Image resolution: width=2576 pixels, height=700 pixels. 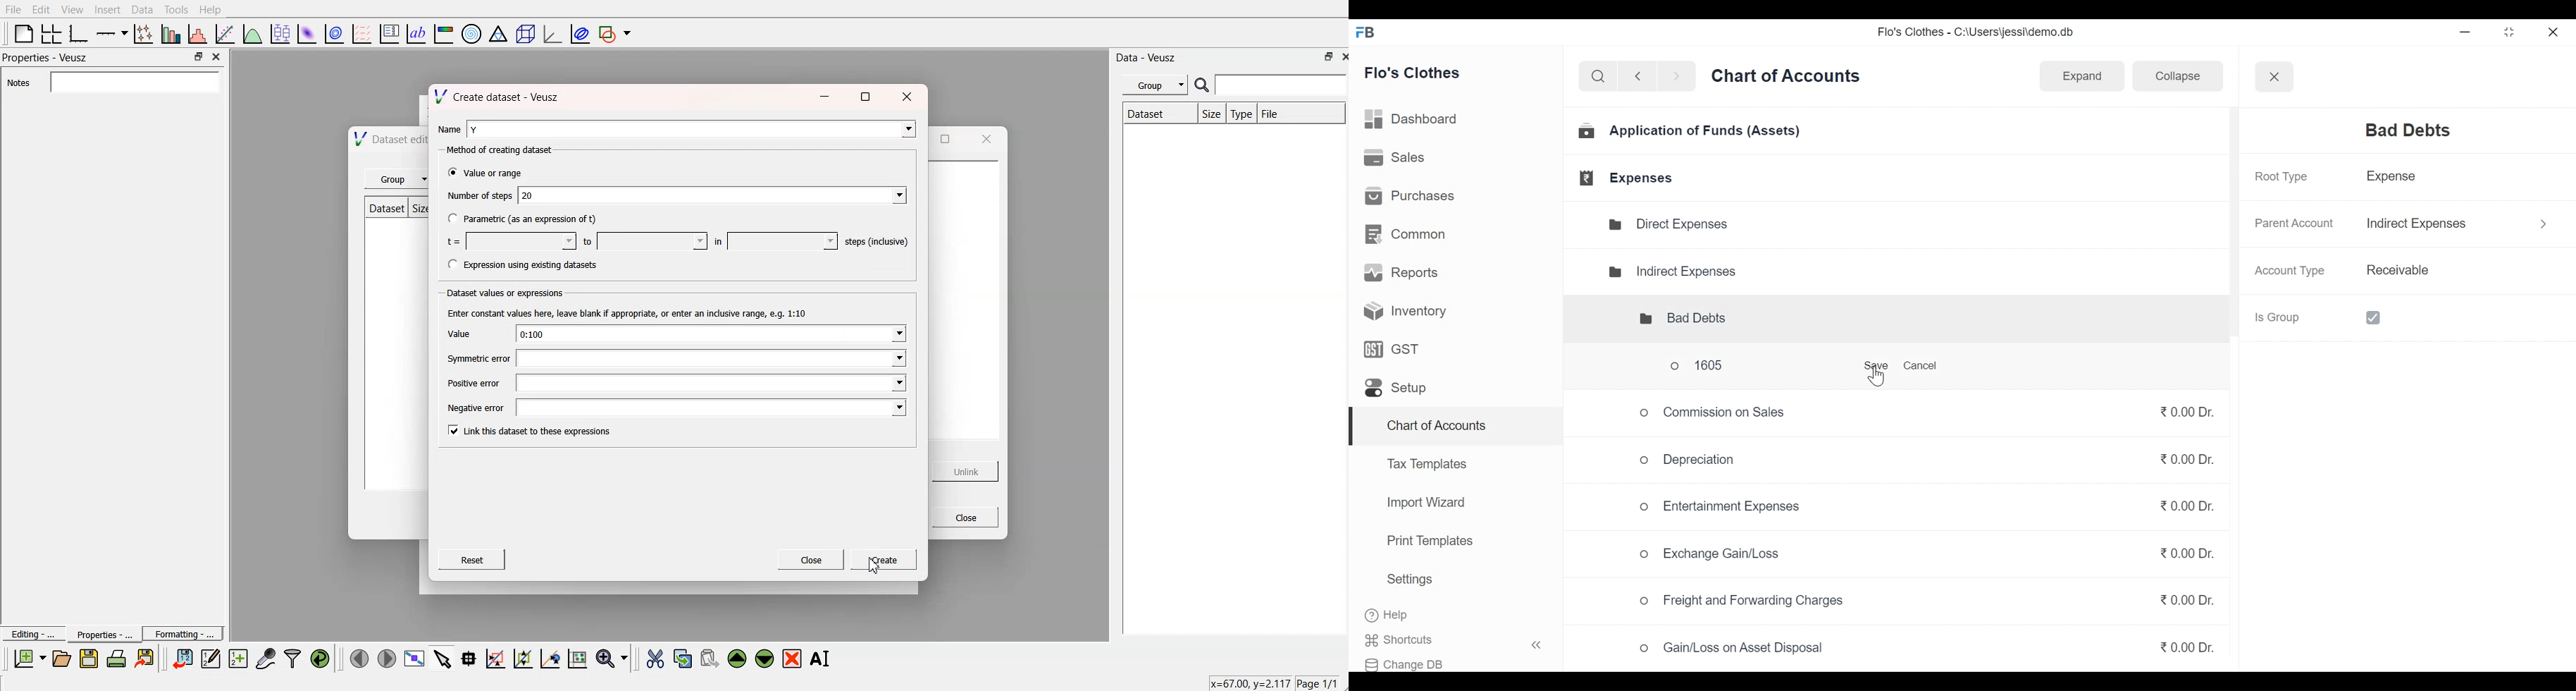 What do you see at coordinates (1434, 427) in the screenshot?
I see `Chart of Accounts` at bounding box center [1434, 427].